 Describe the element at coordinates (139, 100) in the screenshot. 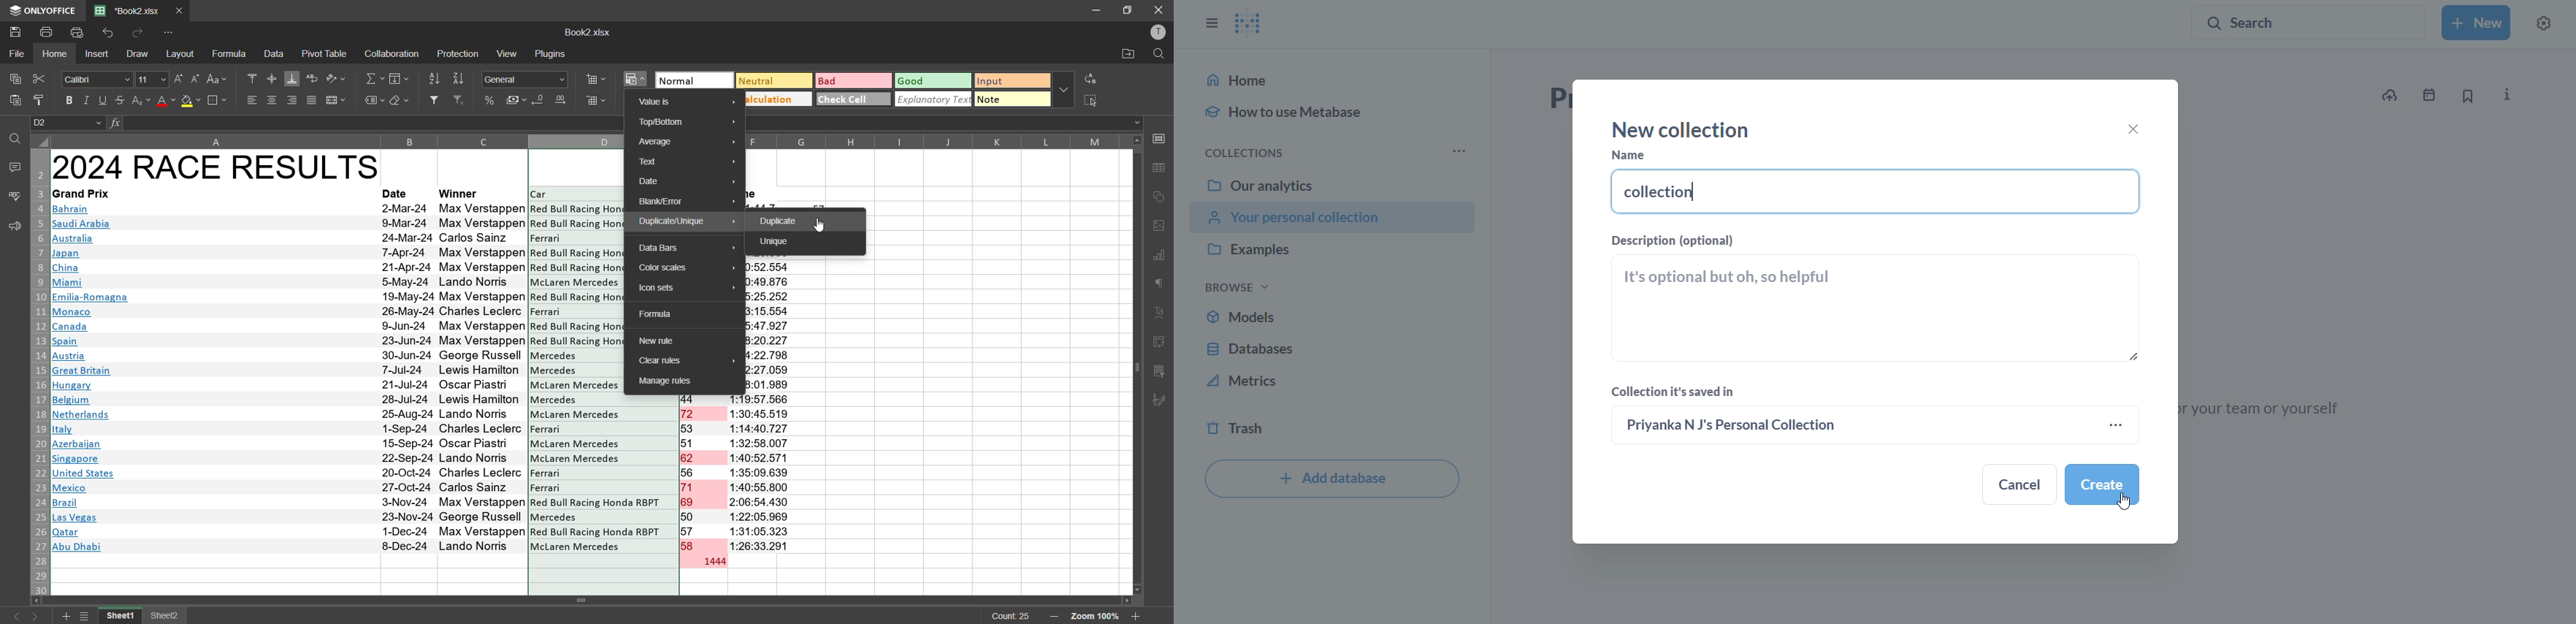

I see `sub/superscript` at that location.